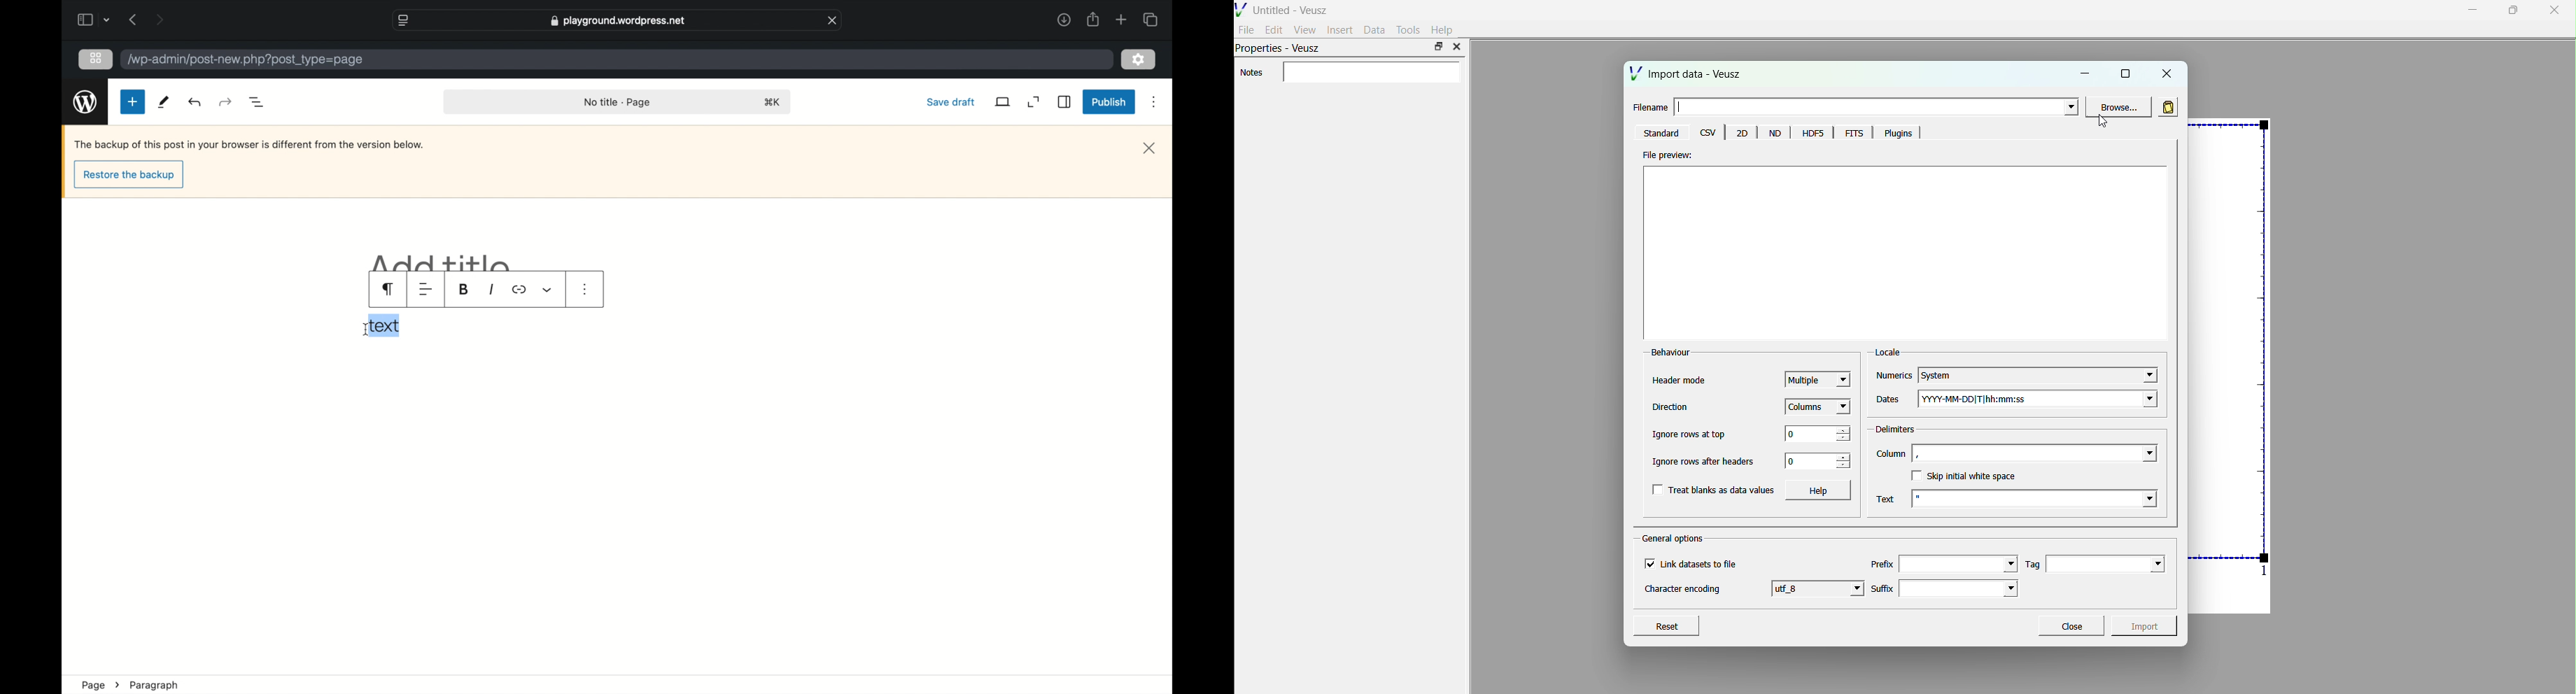 This screenshot has width=2576, height=700. What do you see at coordinates (1150, 148) in the screenshot?
I see `close` at bounding box center [1150, 148].